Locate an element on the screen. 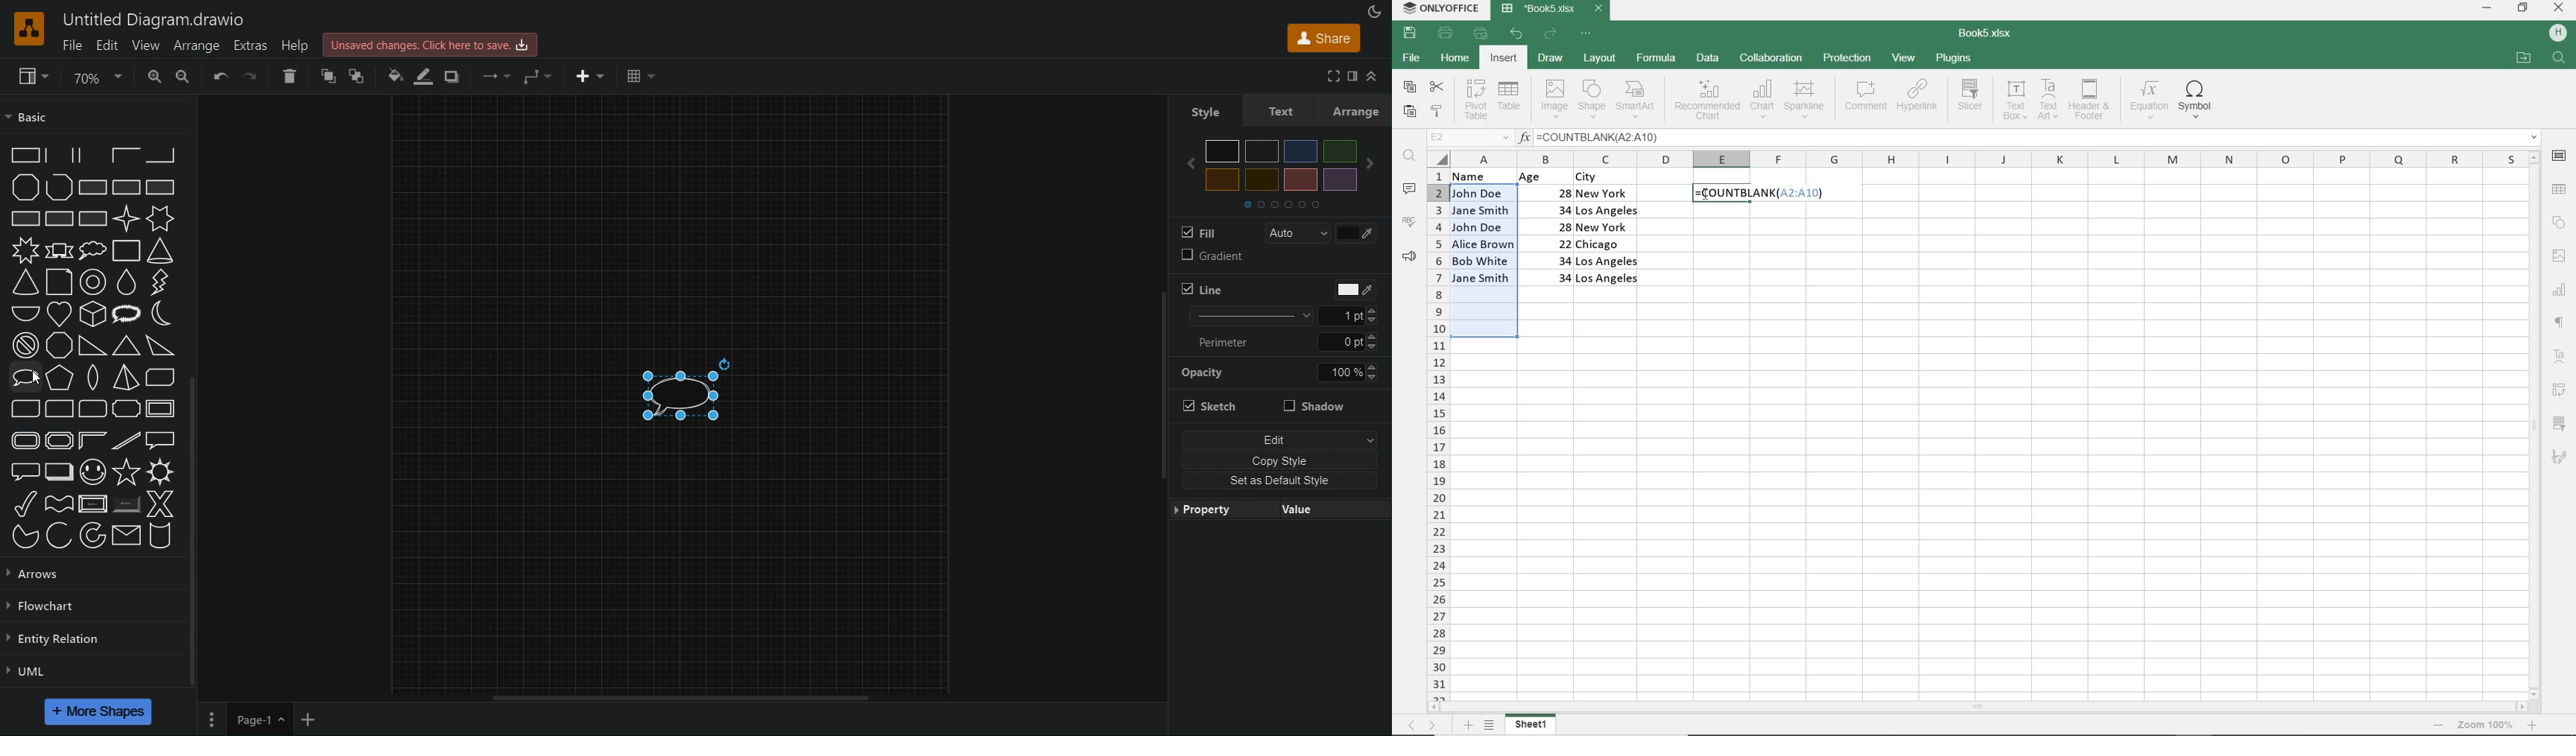 The width and height of the screenshot is (2576, 756). Age is located at coordinates (1544, 177).